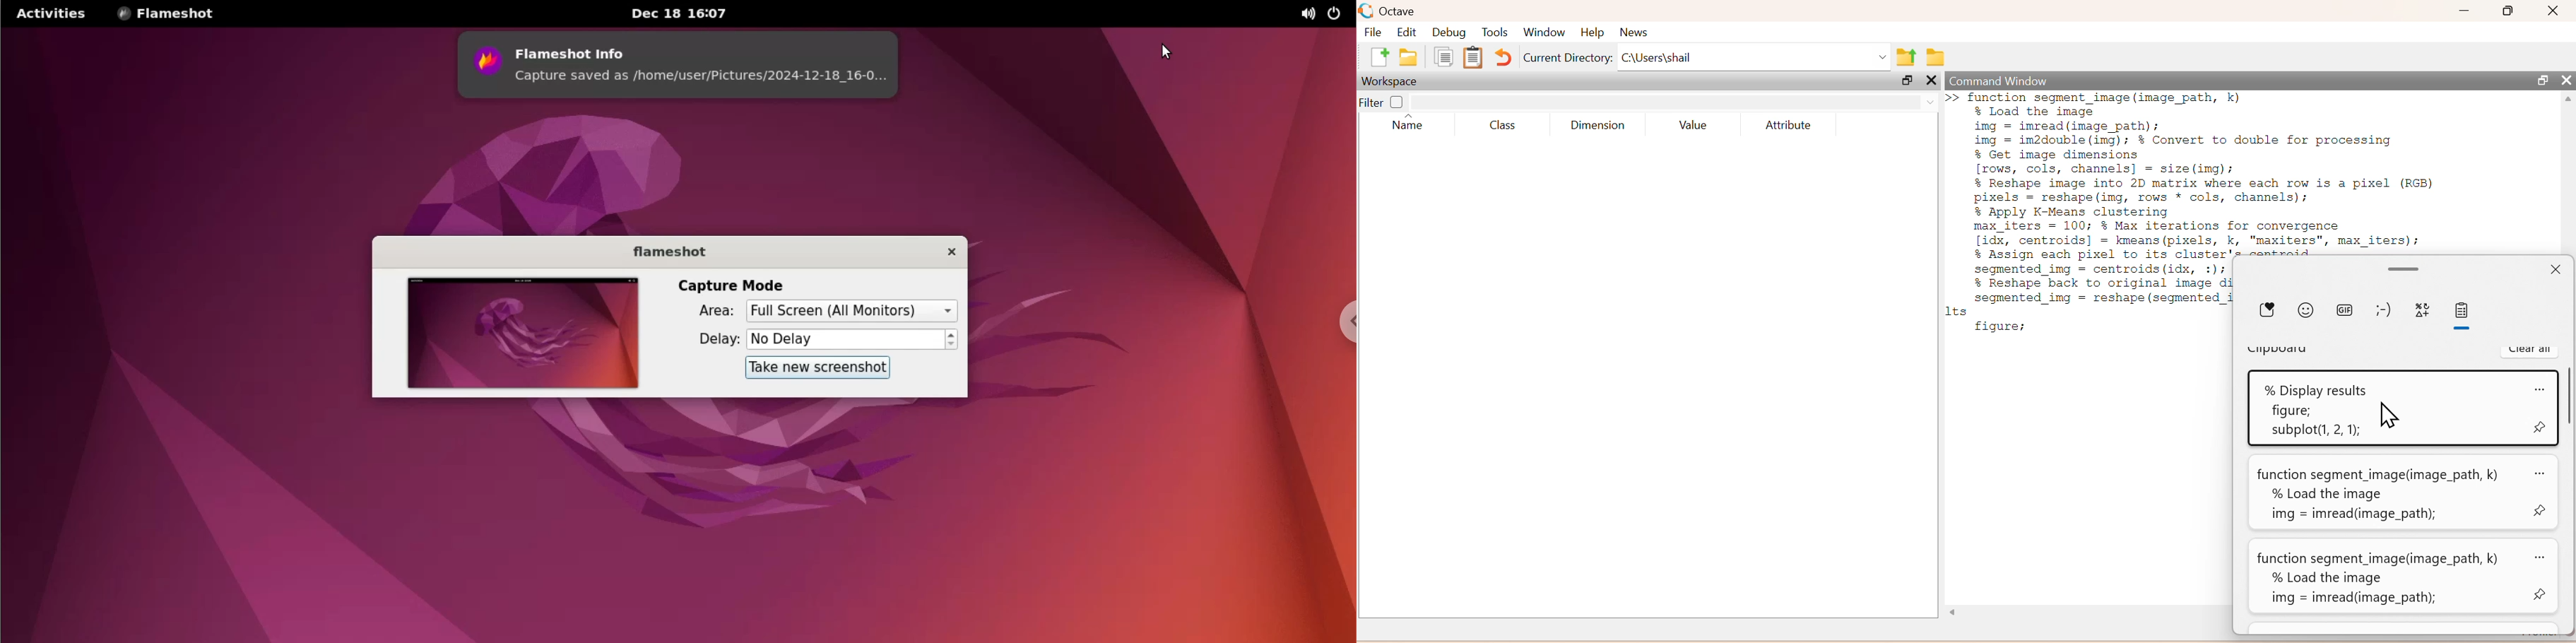 The image size is (2576, 644). Describe the element at coordinates (731, 285) in the screenshot. I see `capture model label` at that location.